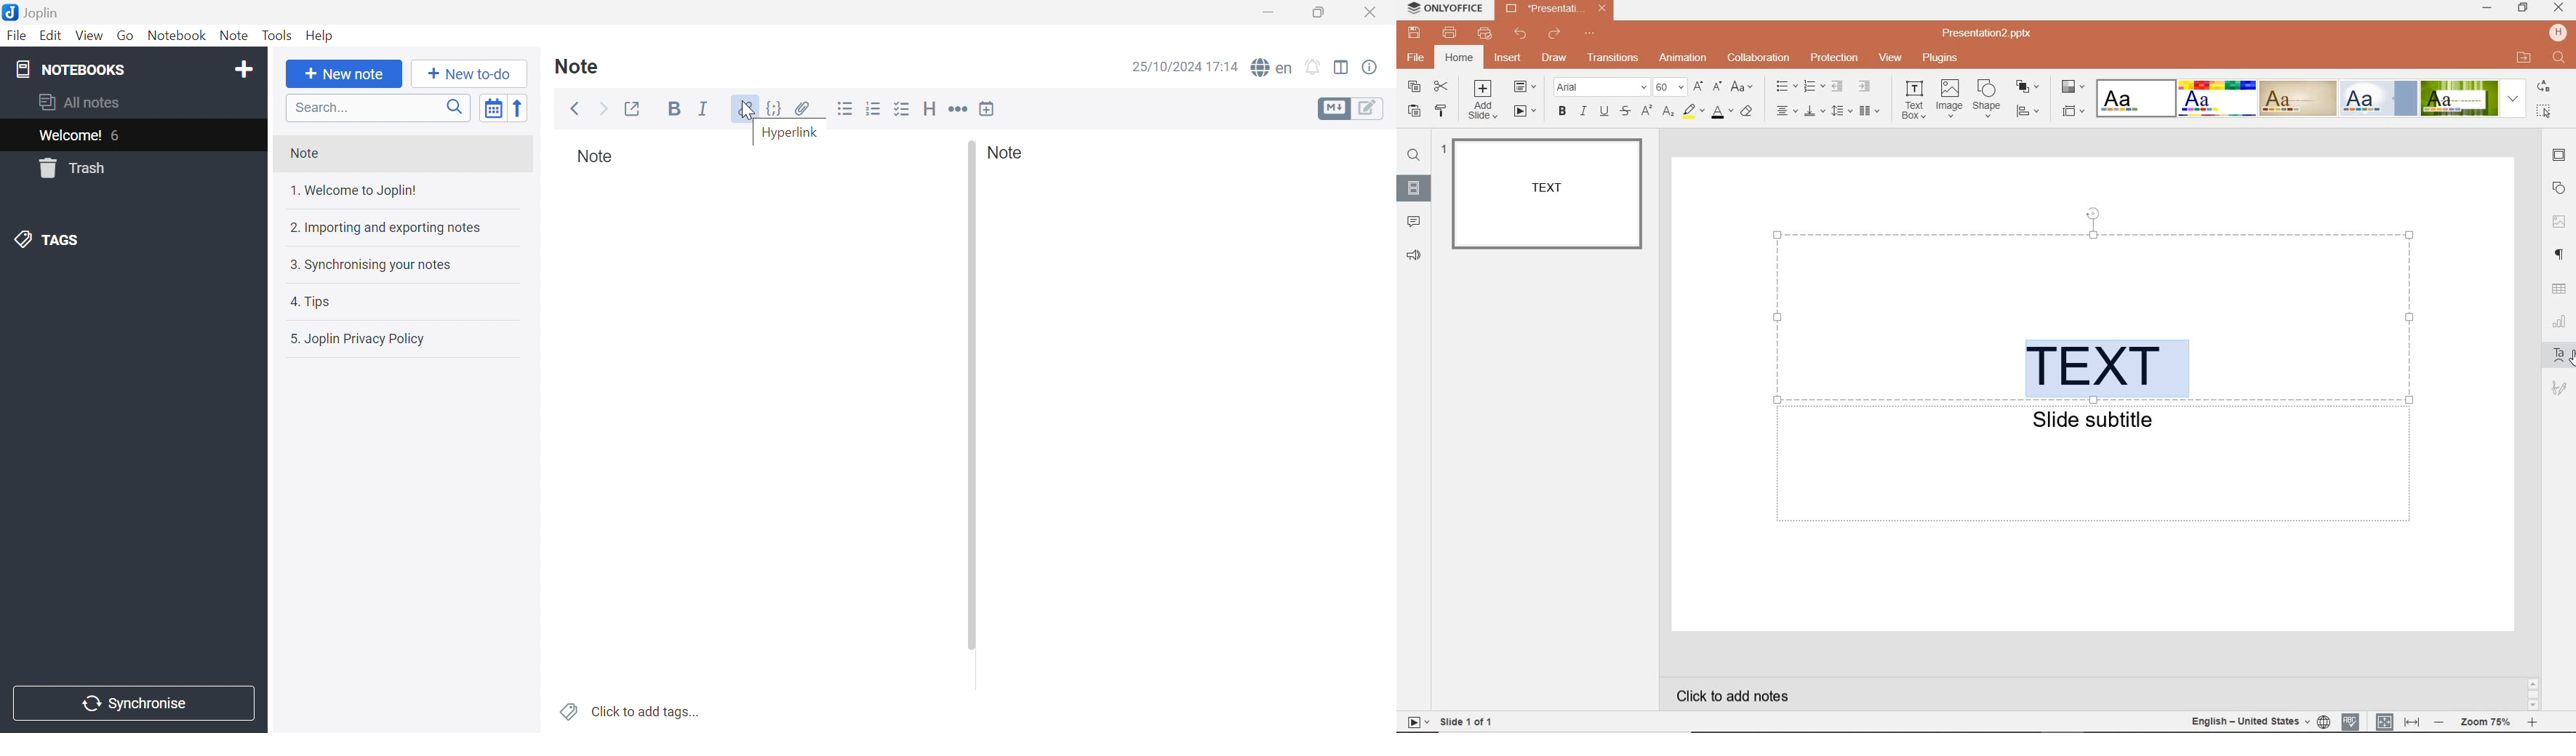  Describe the element at coordinates (1759, 57) in the screenshot. I see `COLLABORATION` at that location.